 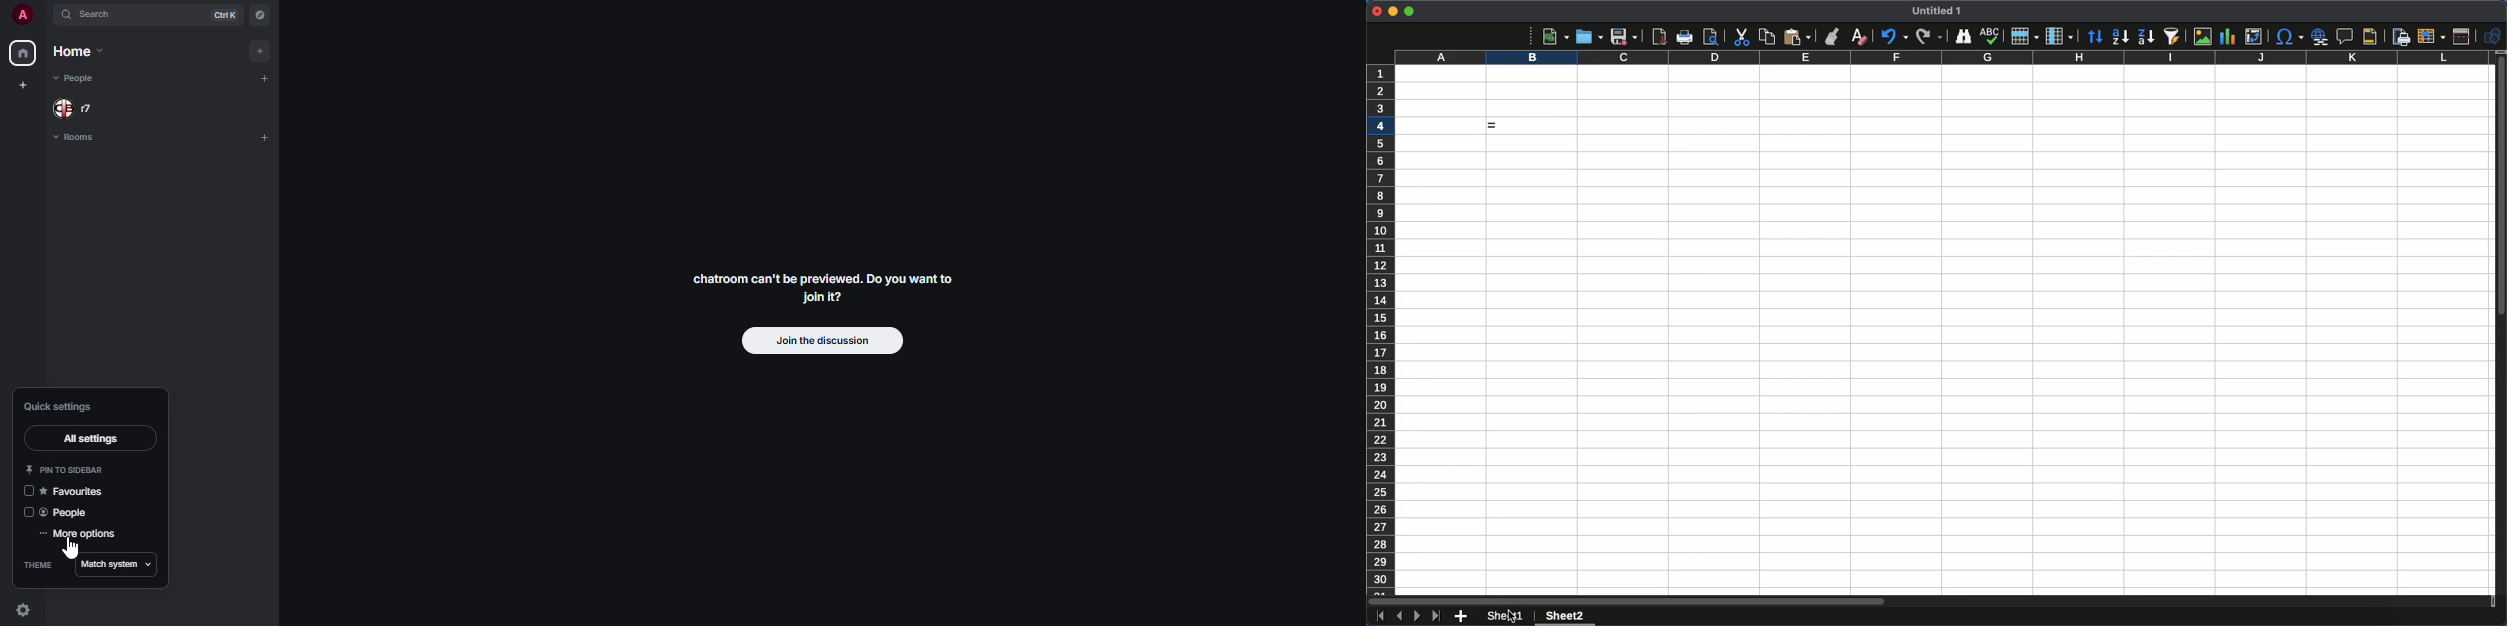 What do you see at coordinates (97, 13) in the screenshot?
I see `search` at bounding box center [97, 13].